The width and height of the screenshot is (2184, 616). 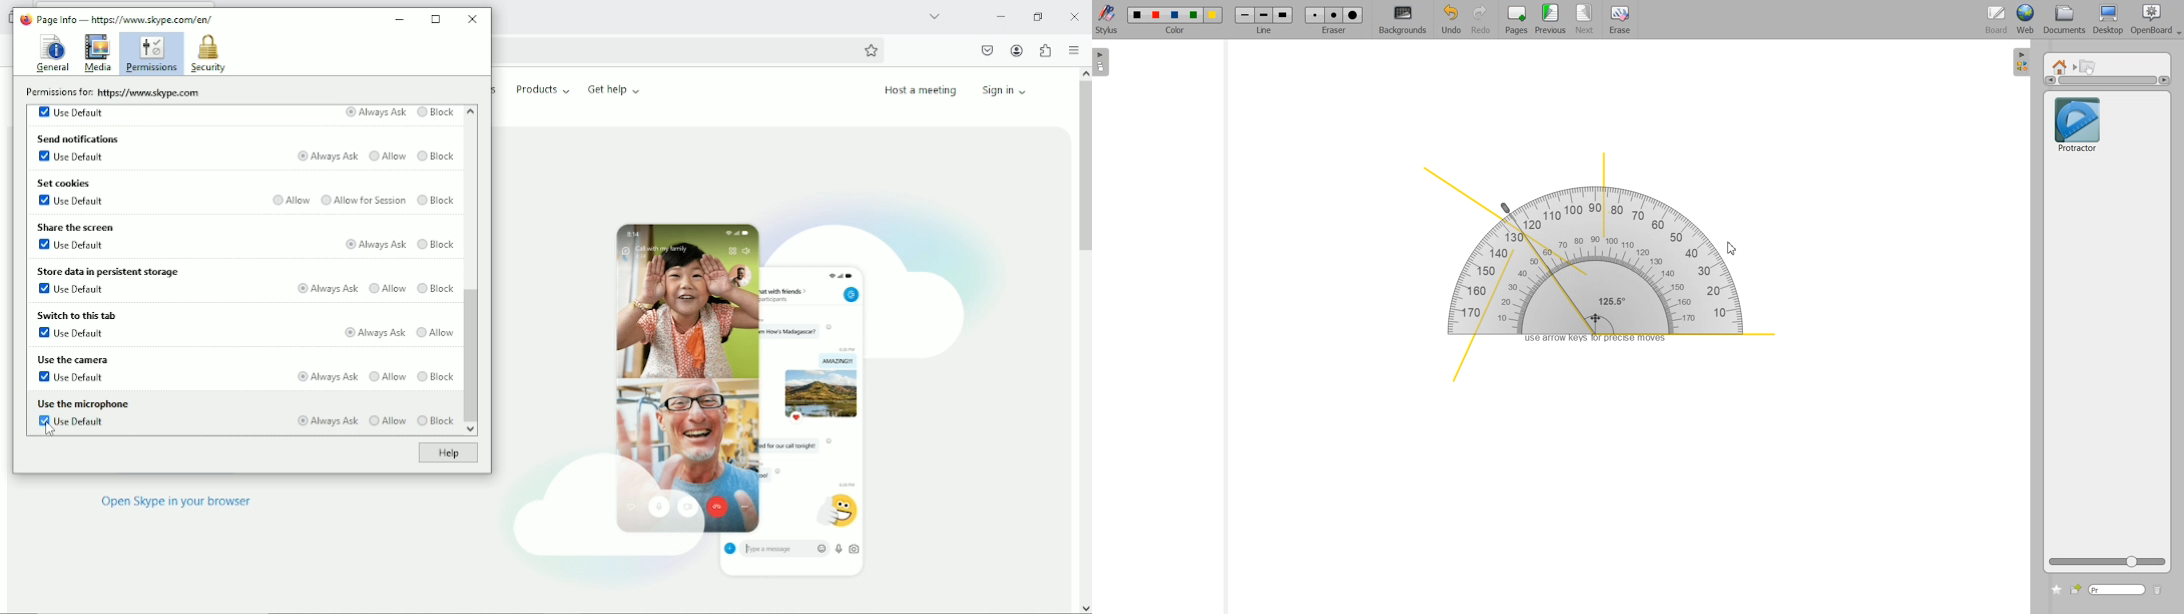 What do you see at coordinates (70, 244) in the screenshot?
I see `Use default` at bounding box center [70, 244].